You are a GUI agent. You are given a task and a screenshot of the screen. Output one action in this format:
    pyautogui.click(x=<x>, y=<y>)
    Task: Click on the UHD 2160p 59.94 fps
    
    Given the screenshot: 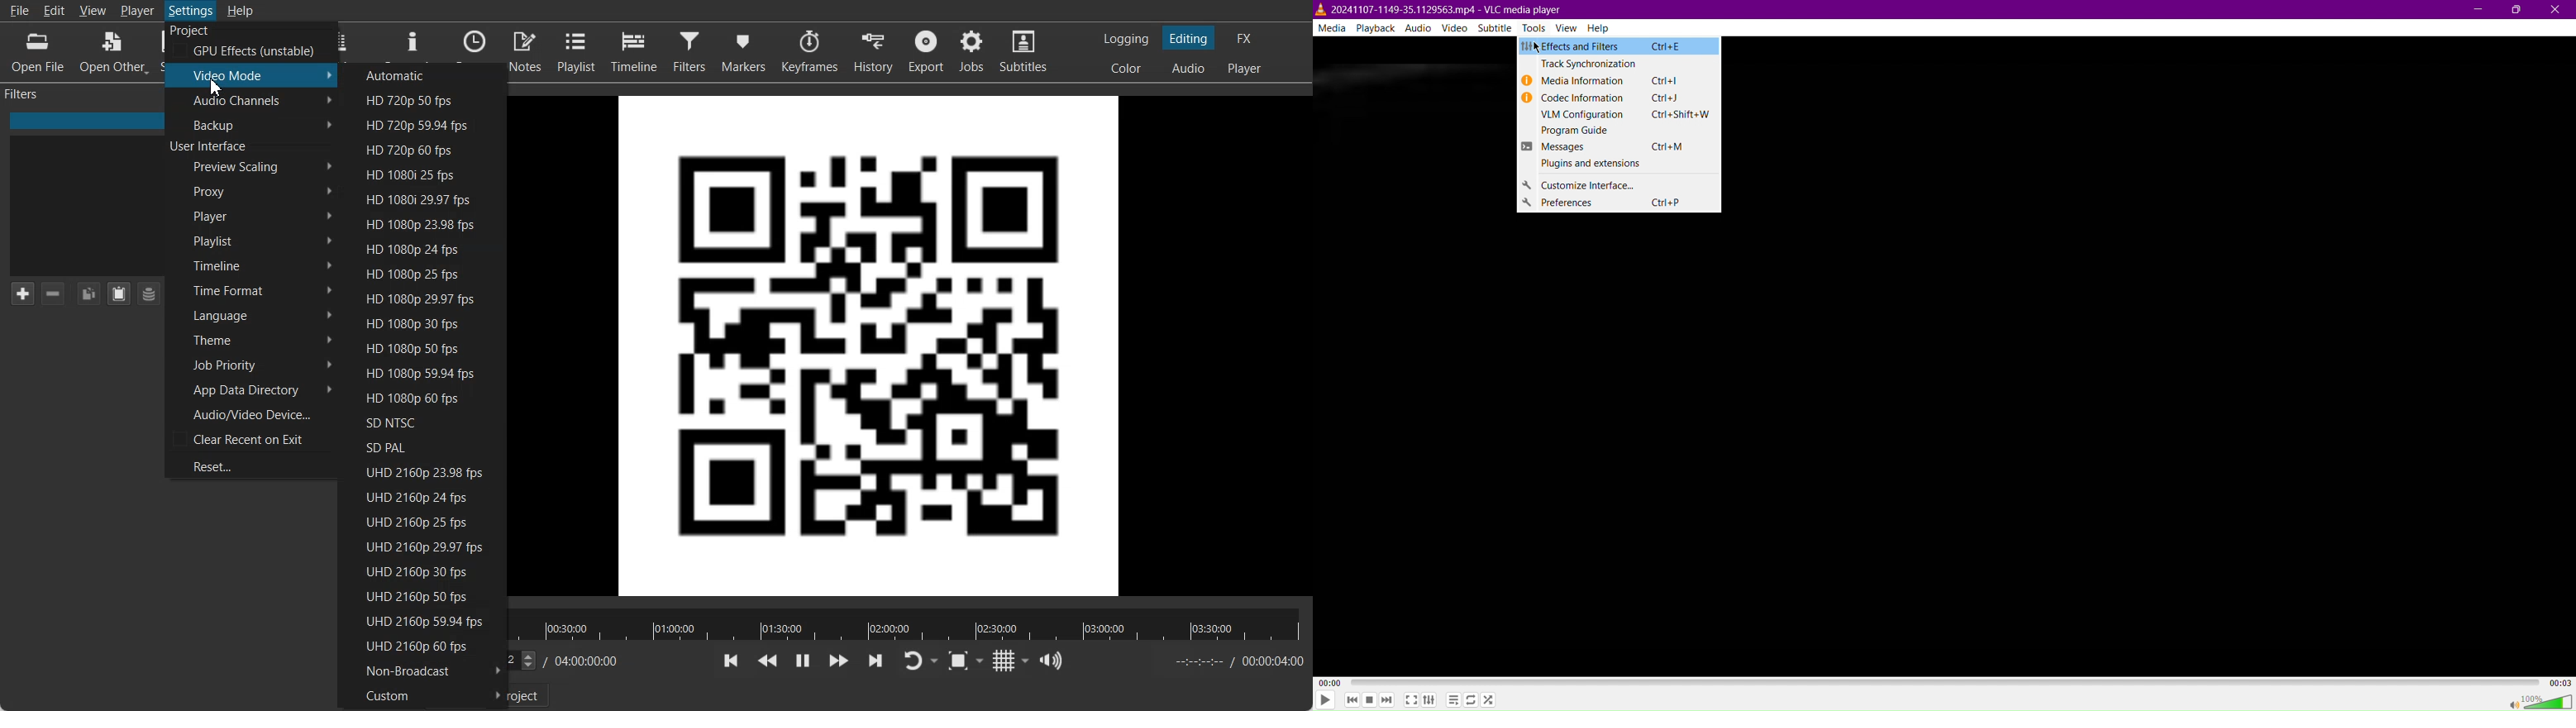 What is the action you would take?
    pyautogui.click(x=417, y=622)
    